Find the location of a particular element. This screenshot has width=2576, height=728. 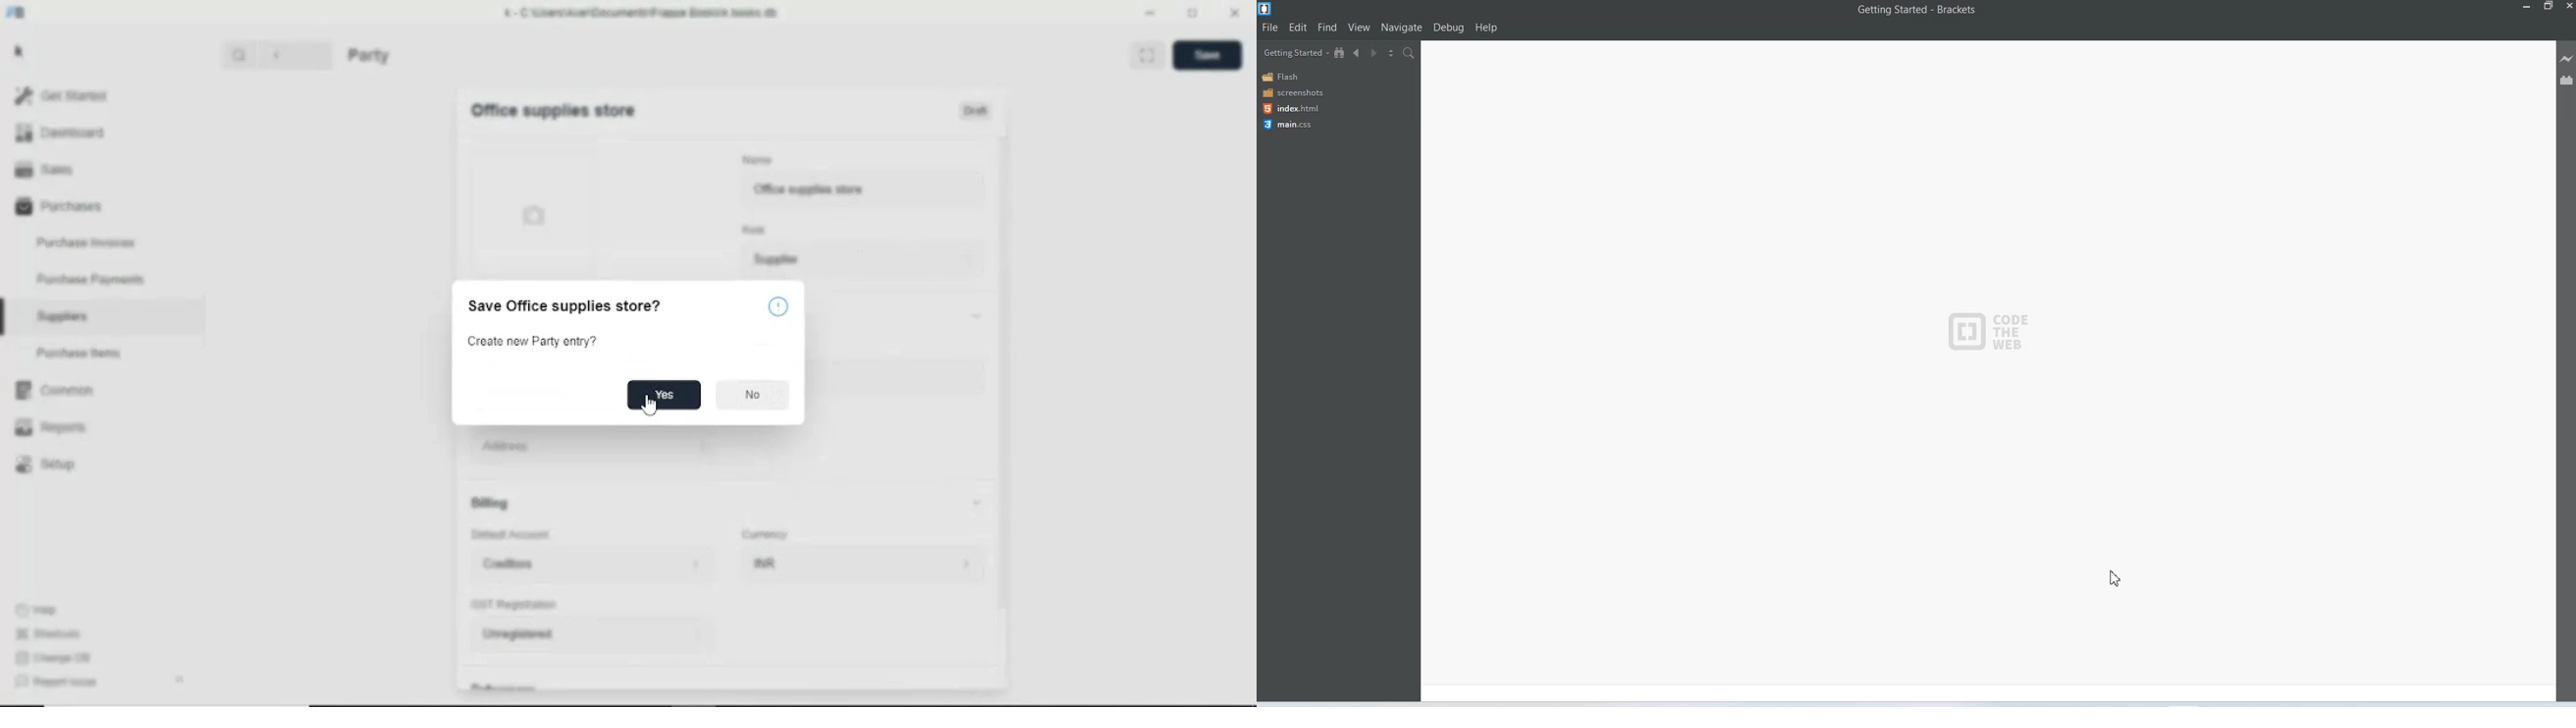

Search is located at coordinates (240, 55).